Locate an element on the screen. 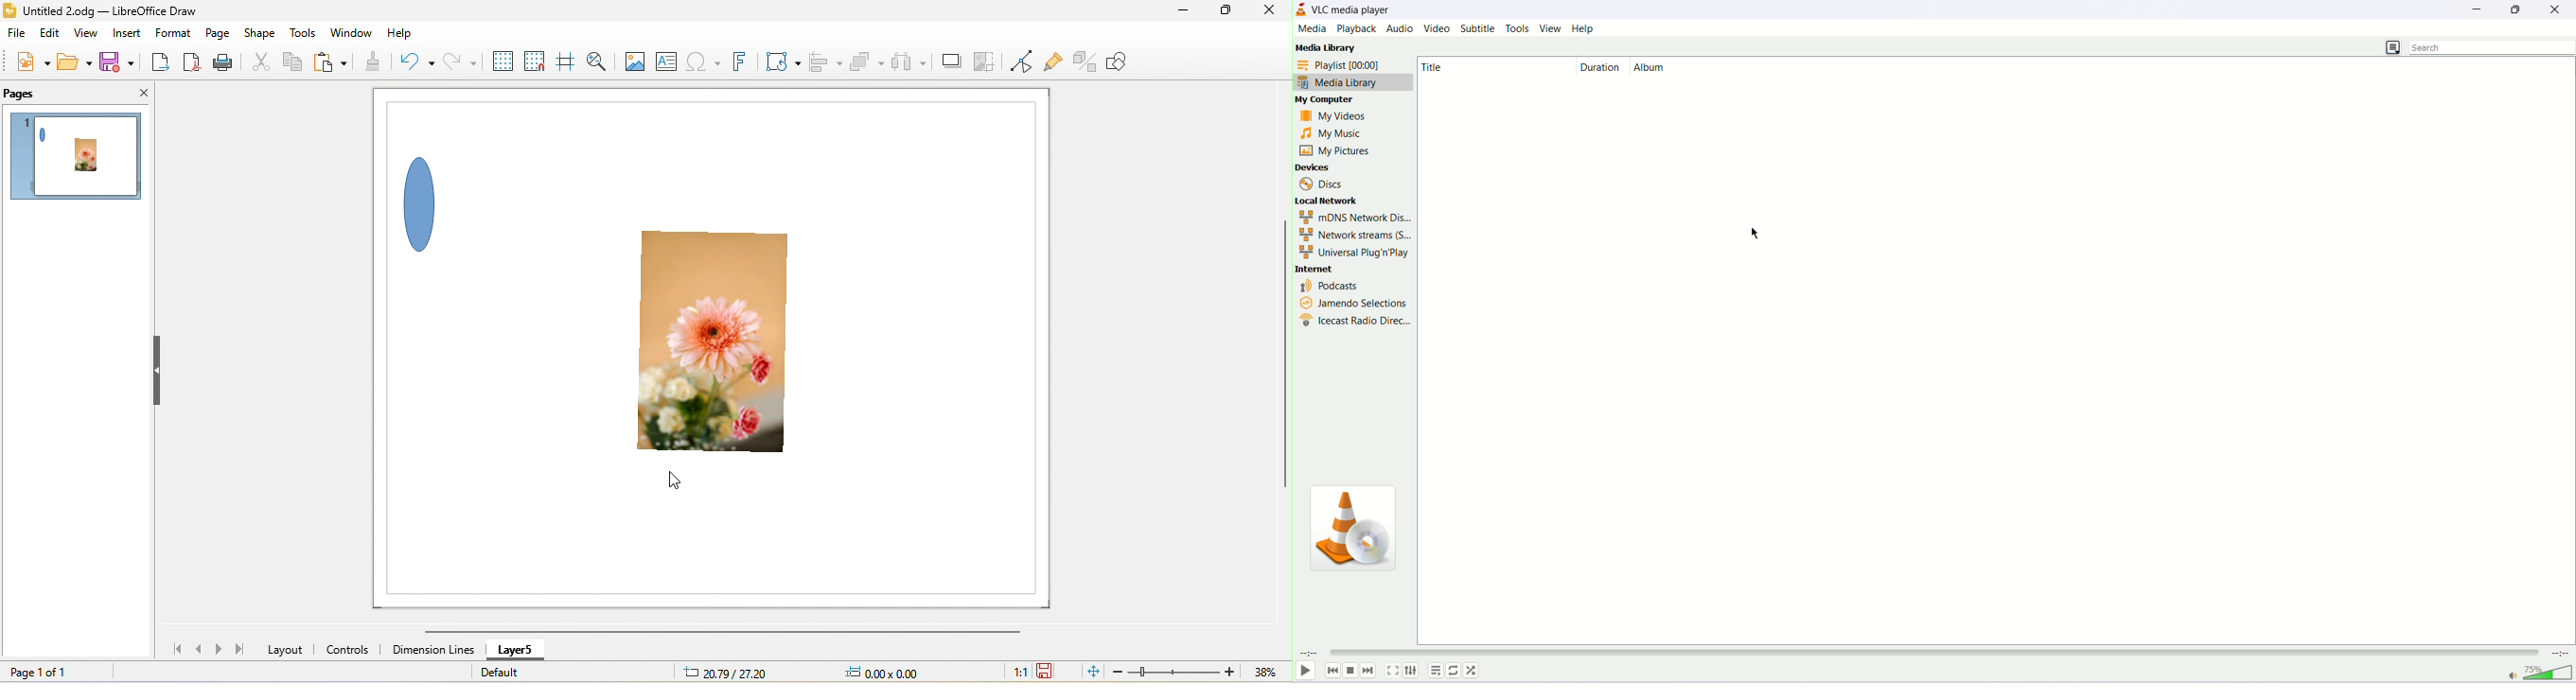  controls is located at coordinates (350, 651).